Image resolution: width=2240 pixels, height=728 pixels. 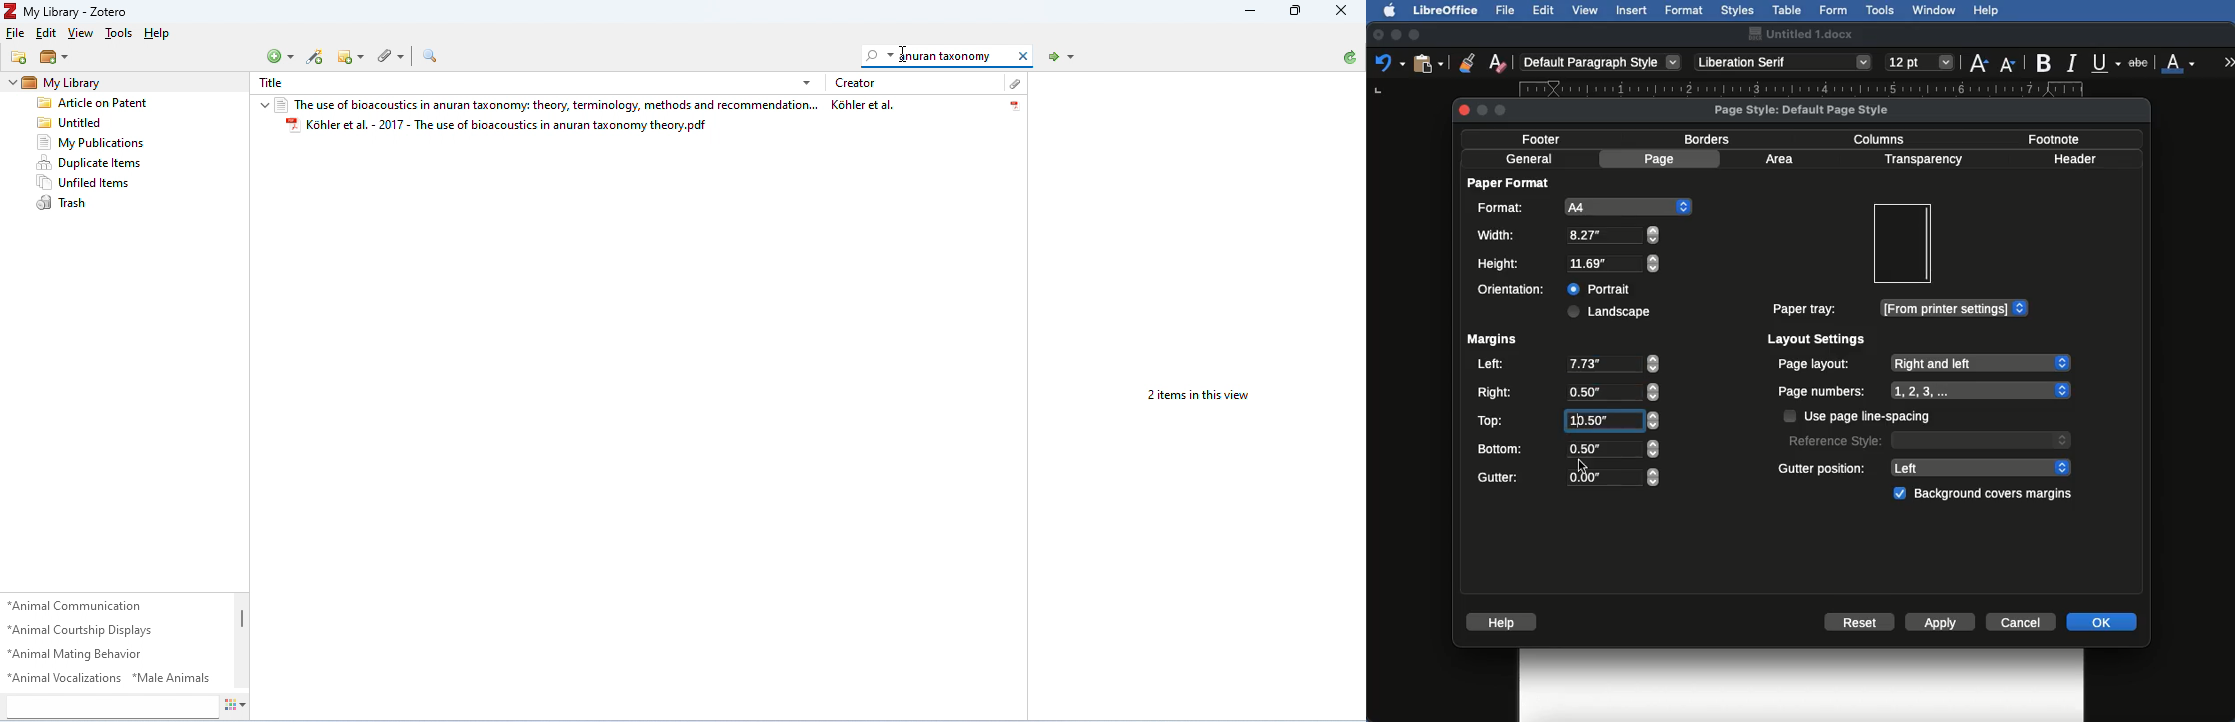 I want to click on Name, so click(x=1800, y=34).